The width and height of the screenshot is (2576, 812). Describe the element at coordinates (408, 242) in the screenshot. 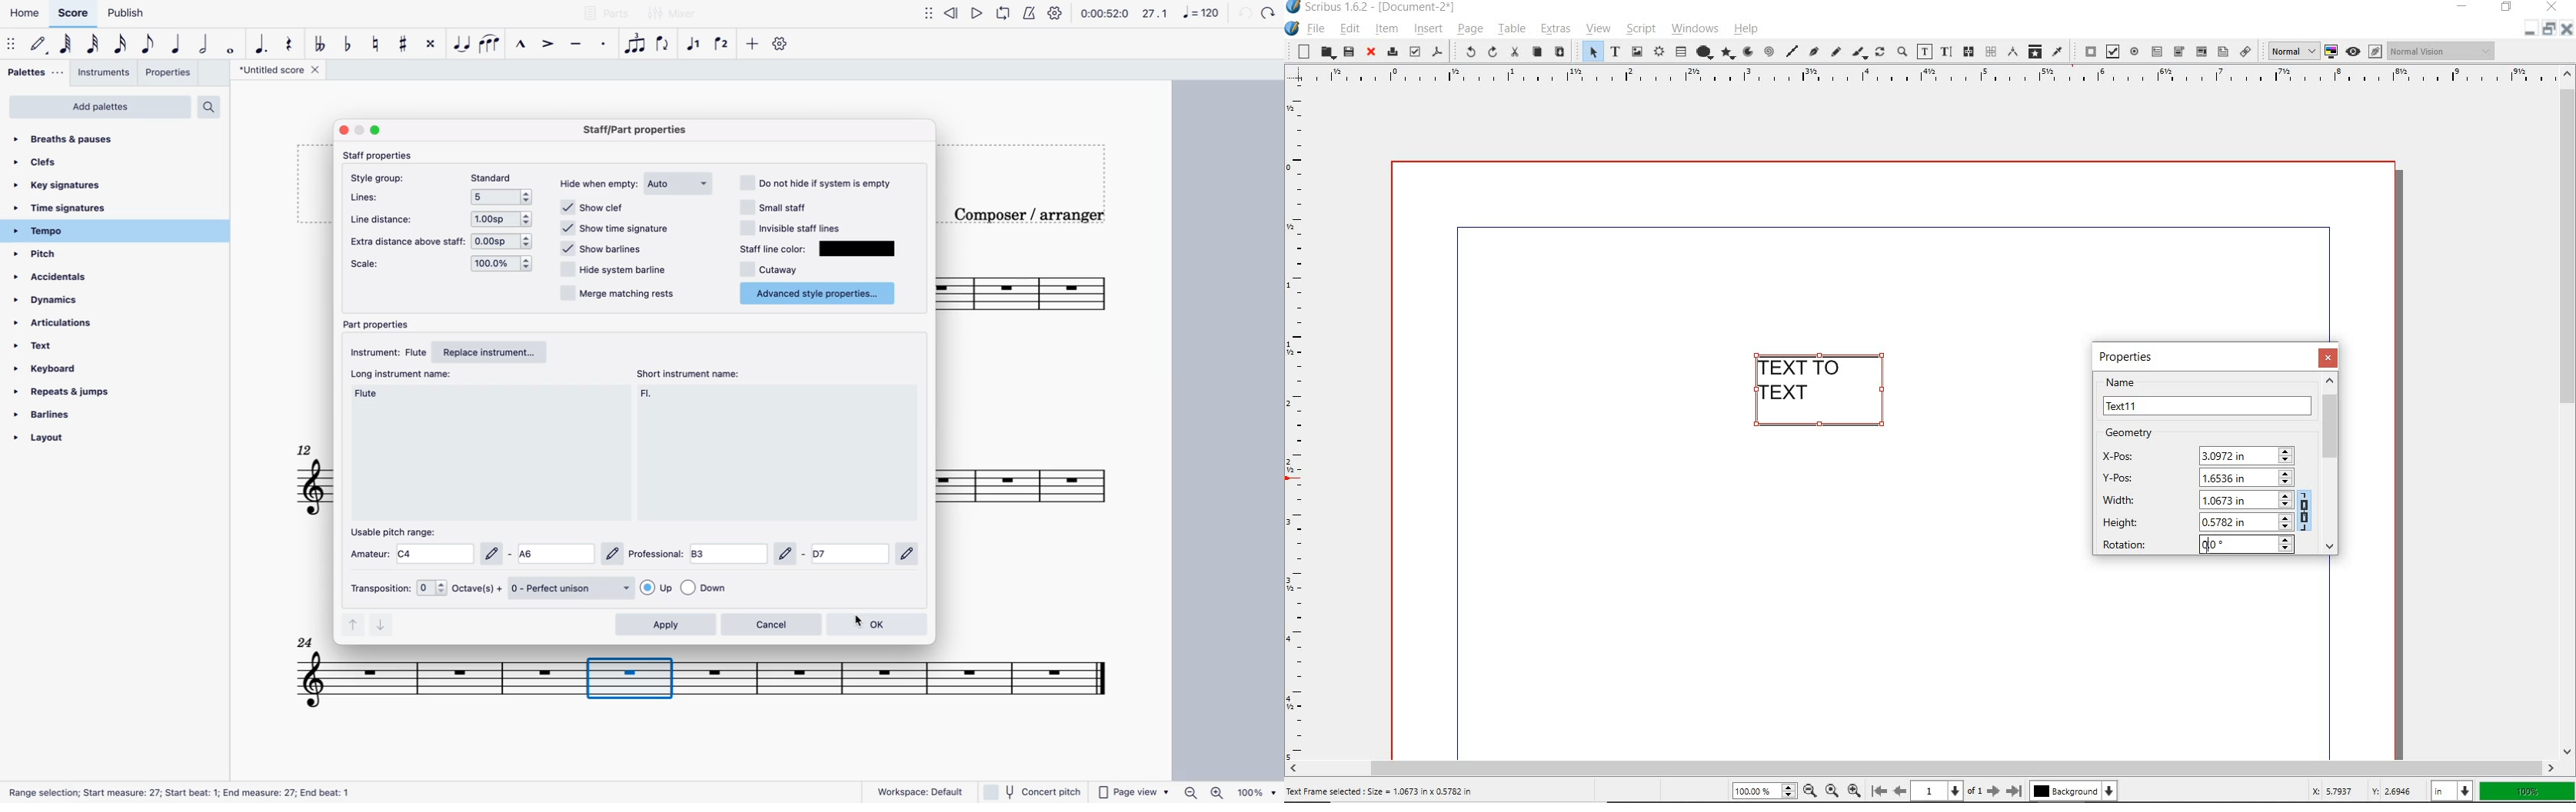

I see `extra distance above staff` at that location.